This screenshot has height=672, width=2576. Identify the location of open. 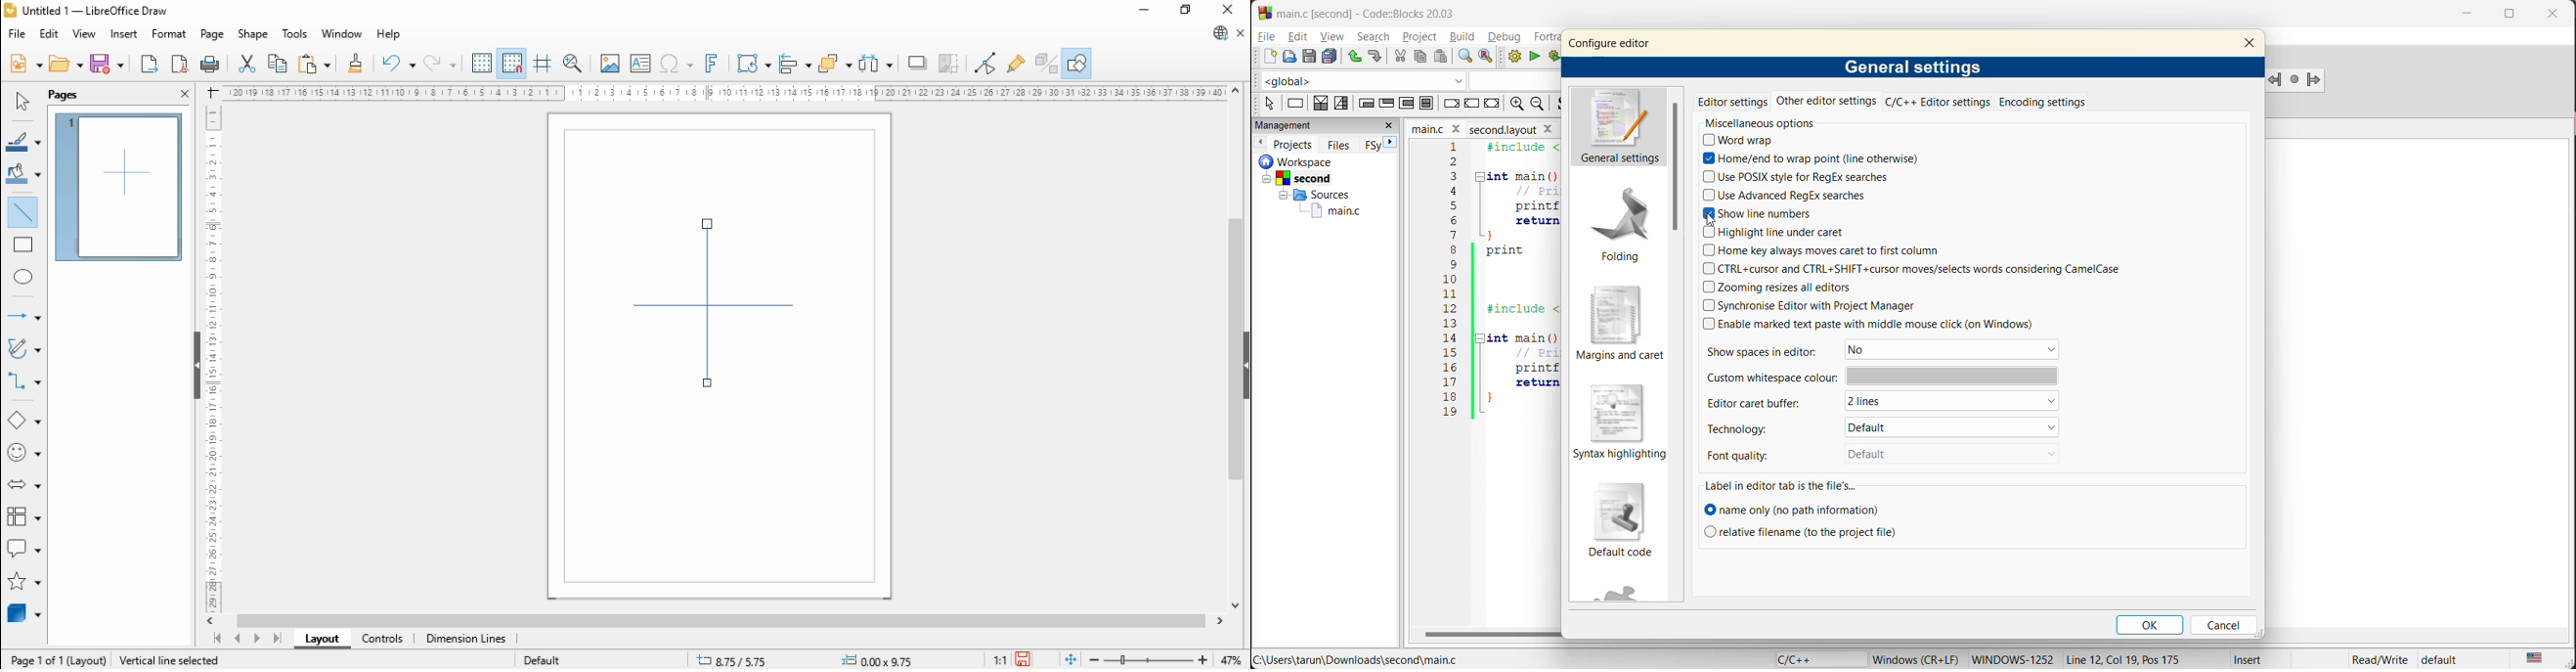
(67, 64).